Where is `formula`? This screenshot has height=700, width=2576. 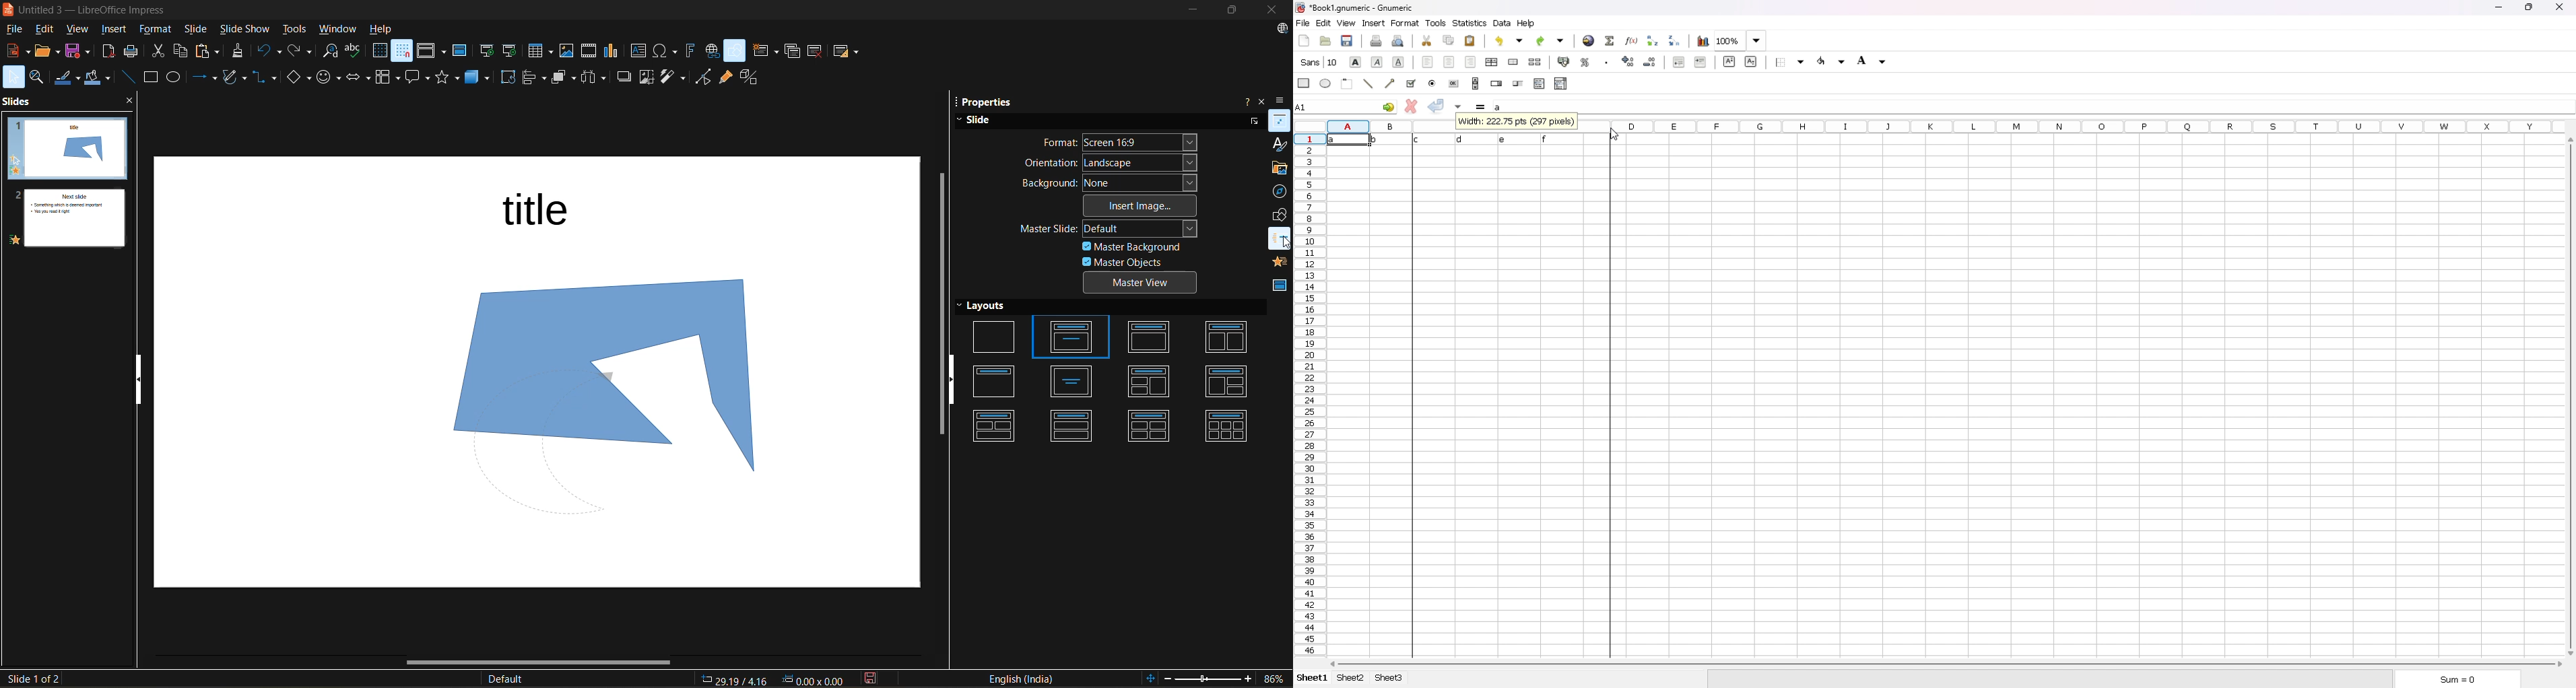 formula is located at coordinates (1481, 107).